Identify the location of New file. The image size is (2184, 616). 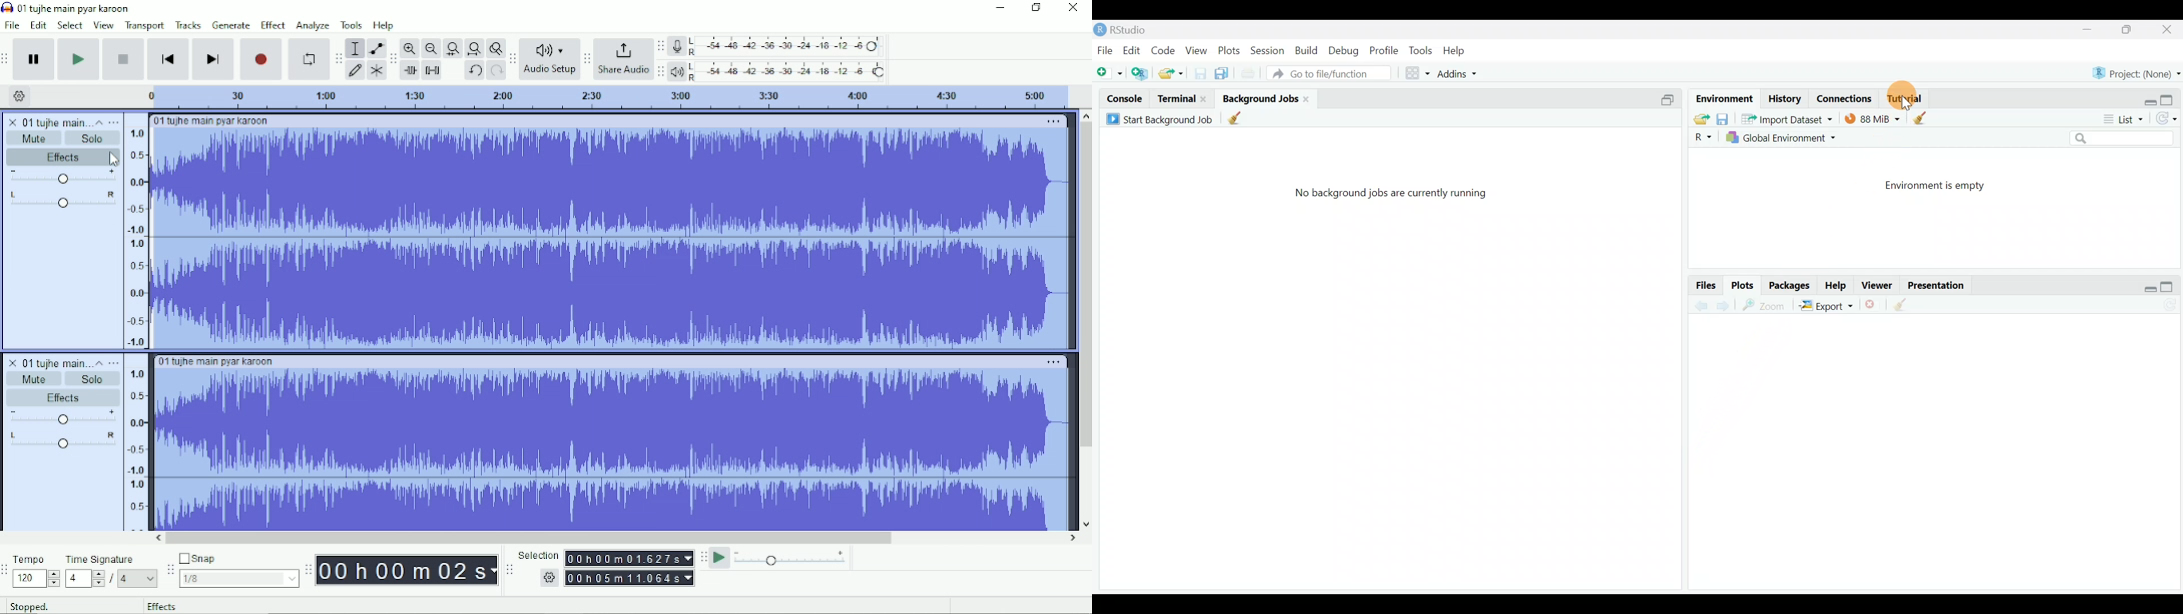
(1109, 74).